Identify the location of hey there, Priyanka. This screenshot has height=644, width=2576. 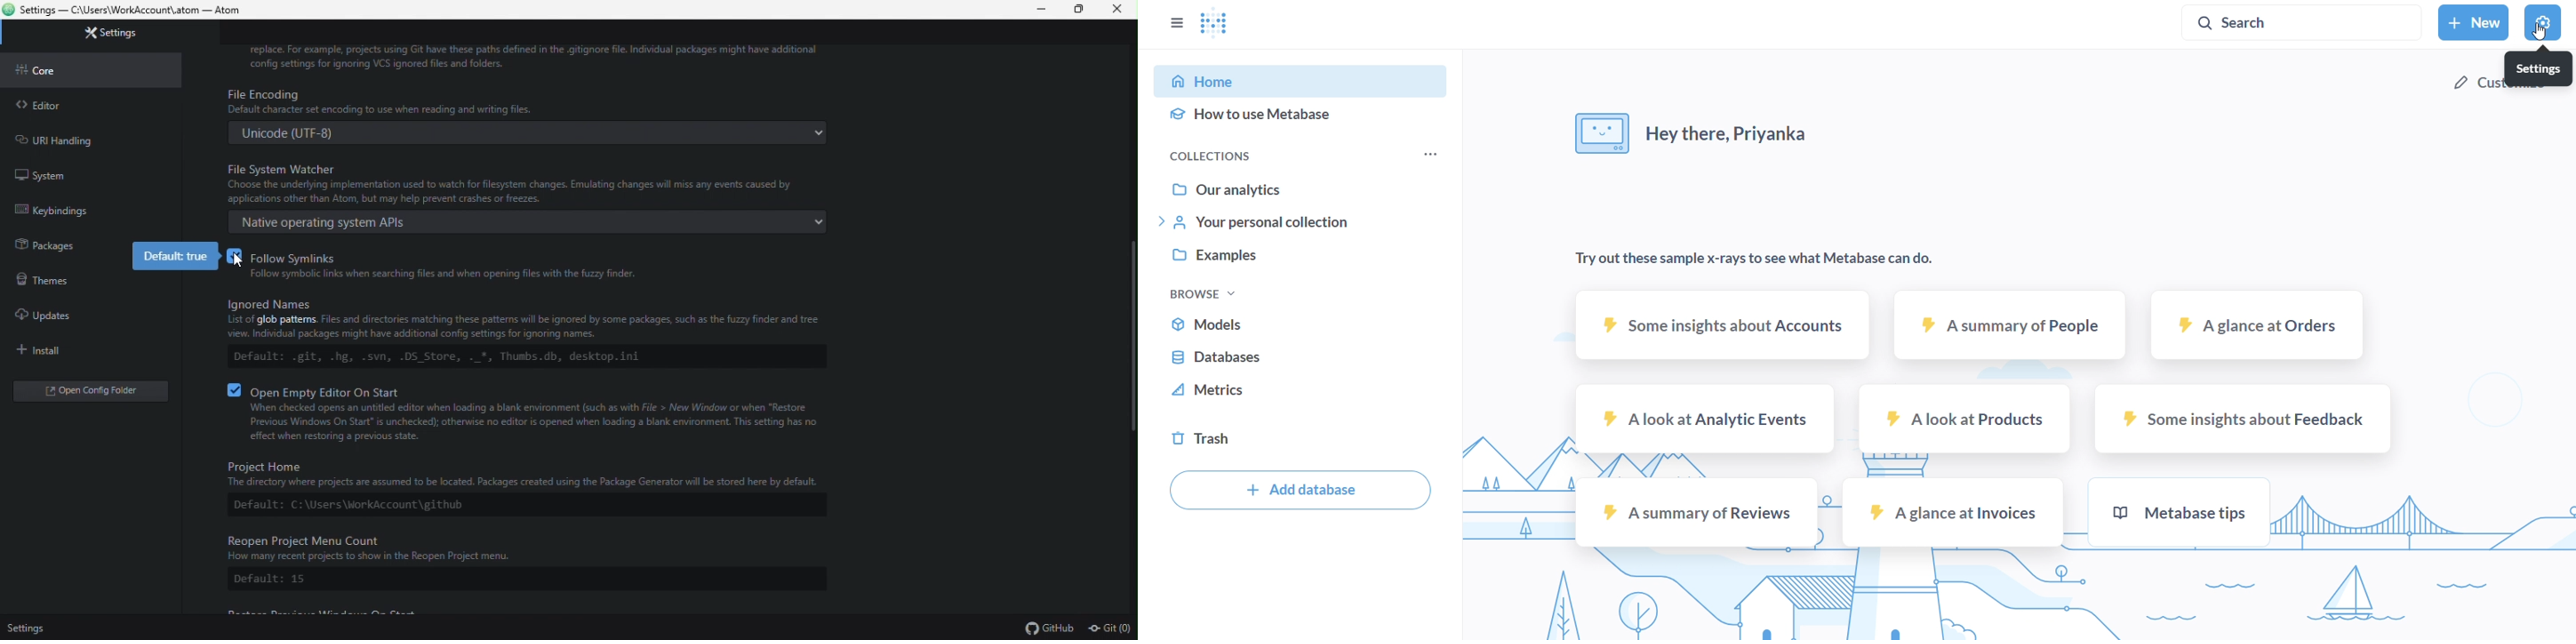
(1698, 138).